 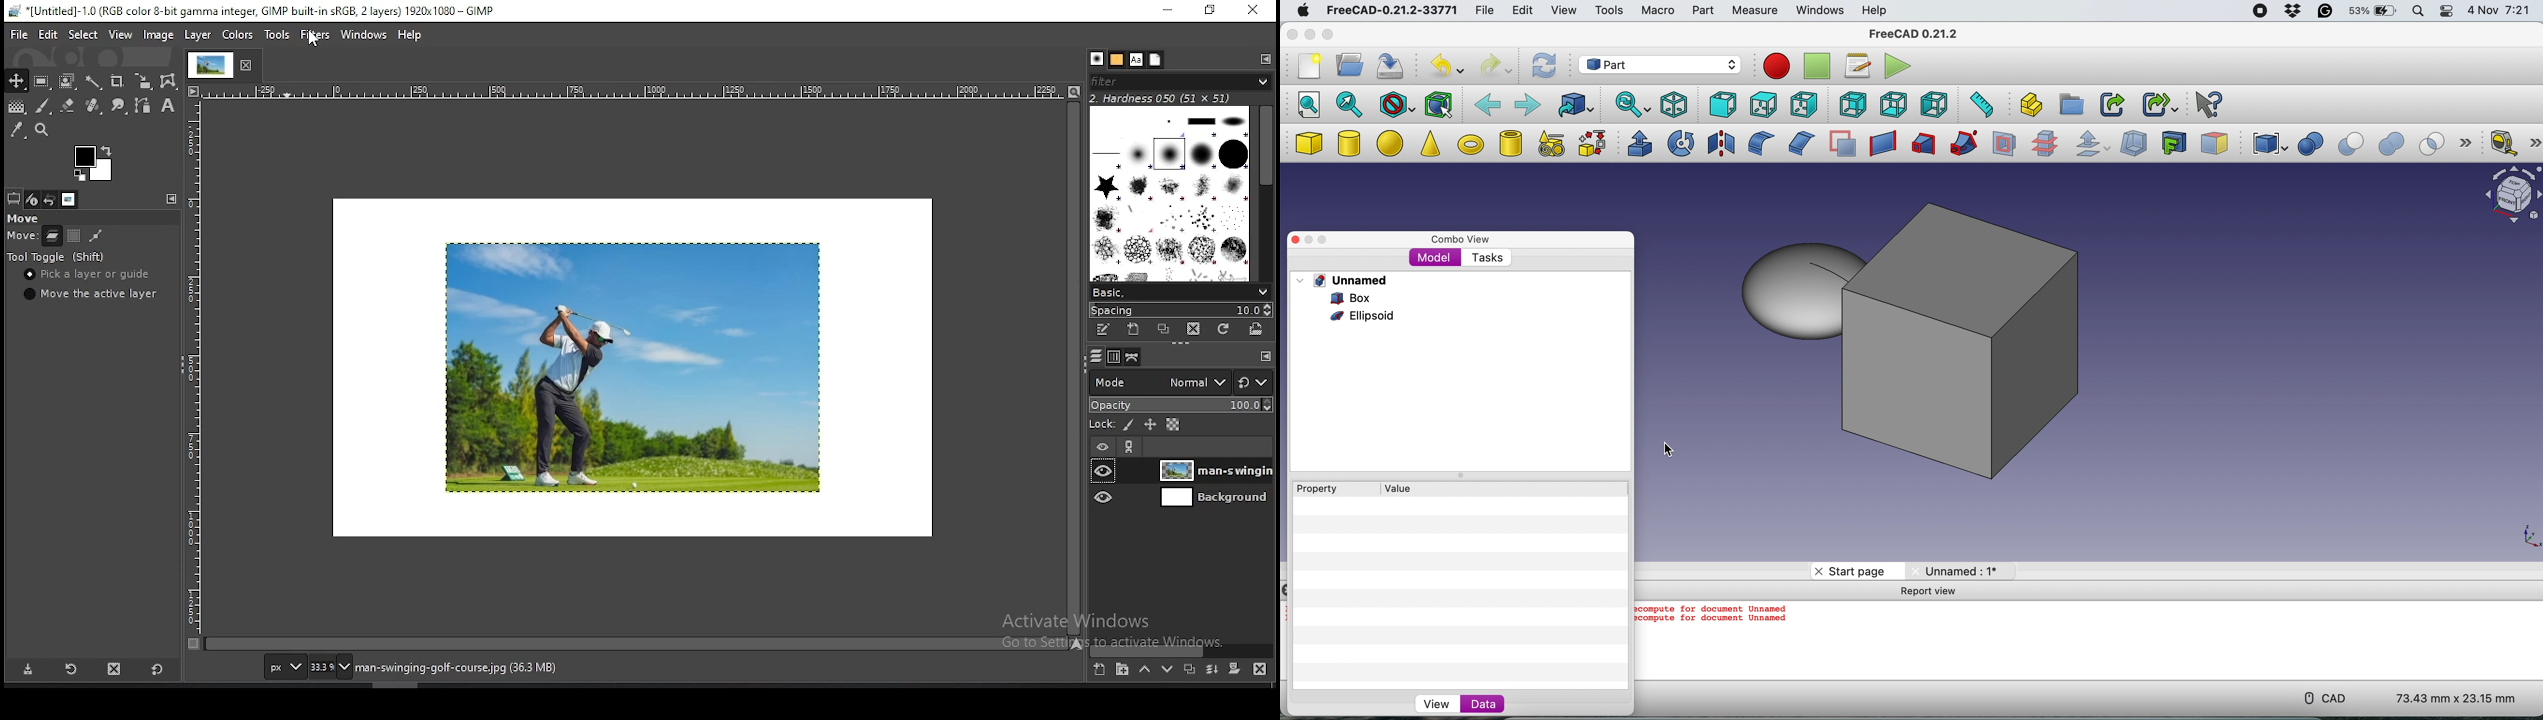 I want to click on spacing, so click(x=1181, y=309).